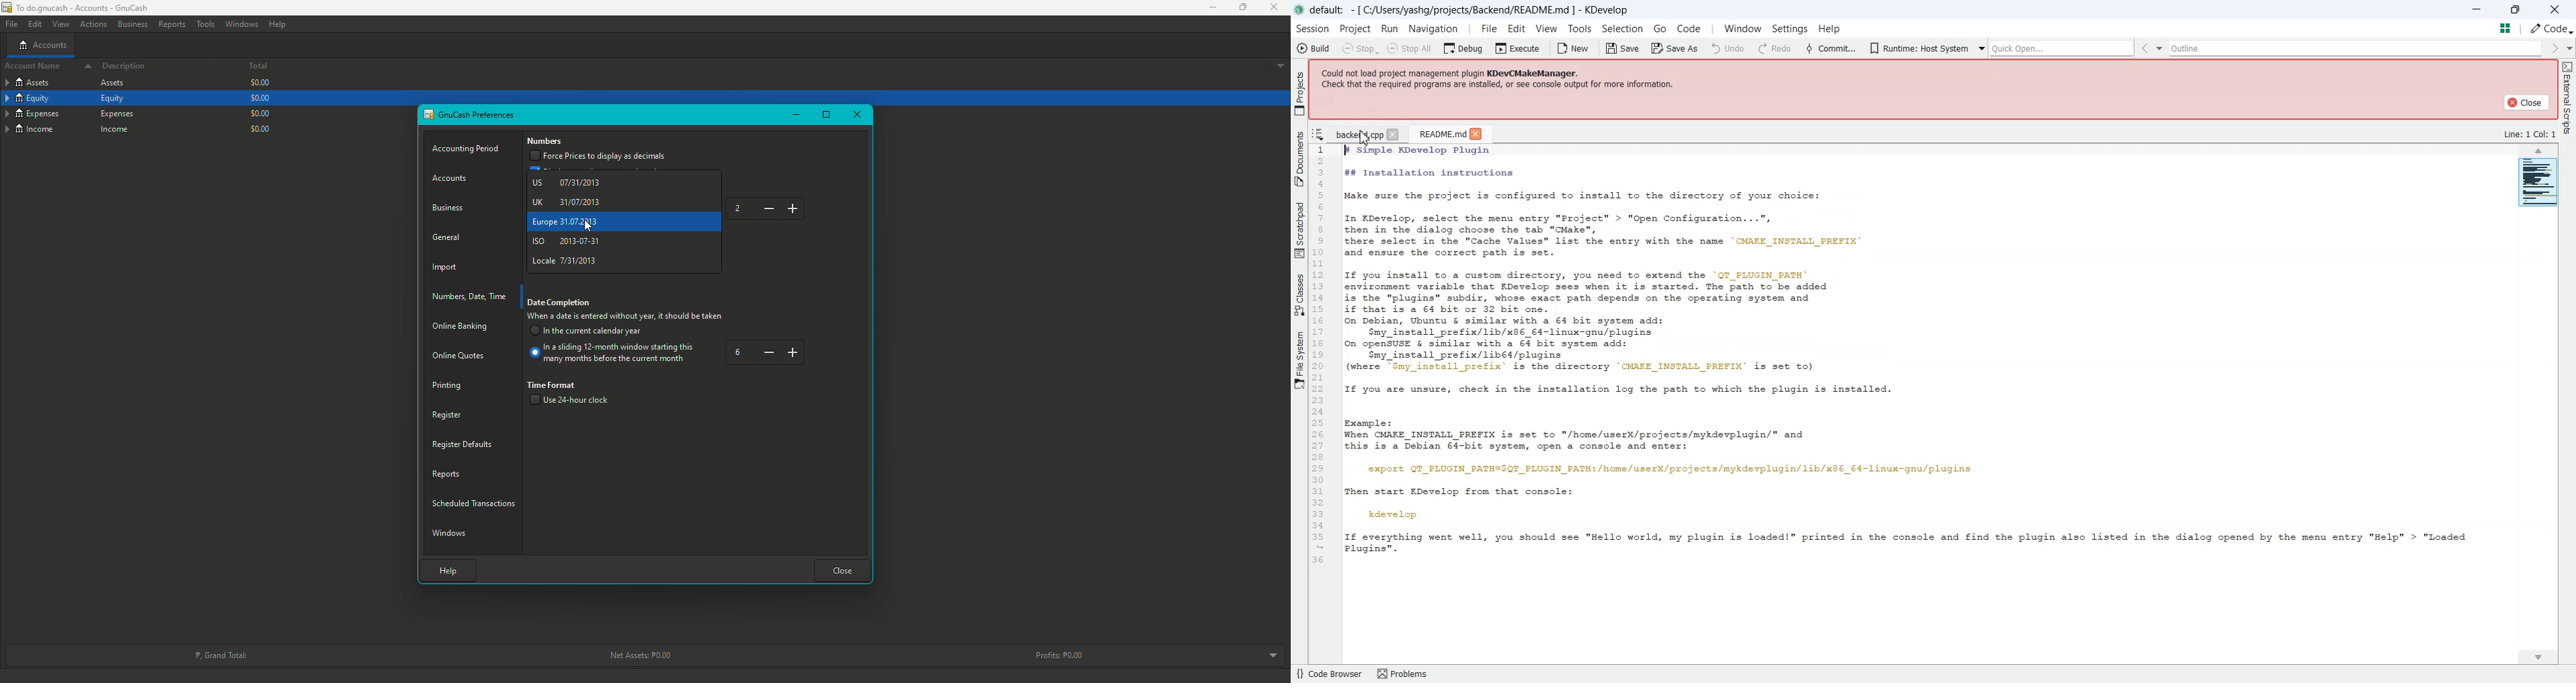  Describe the element at coordinates (1519, 48) in the screenshot. I see `Execute` at that location.